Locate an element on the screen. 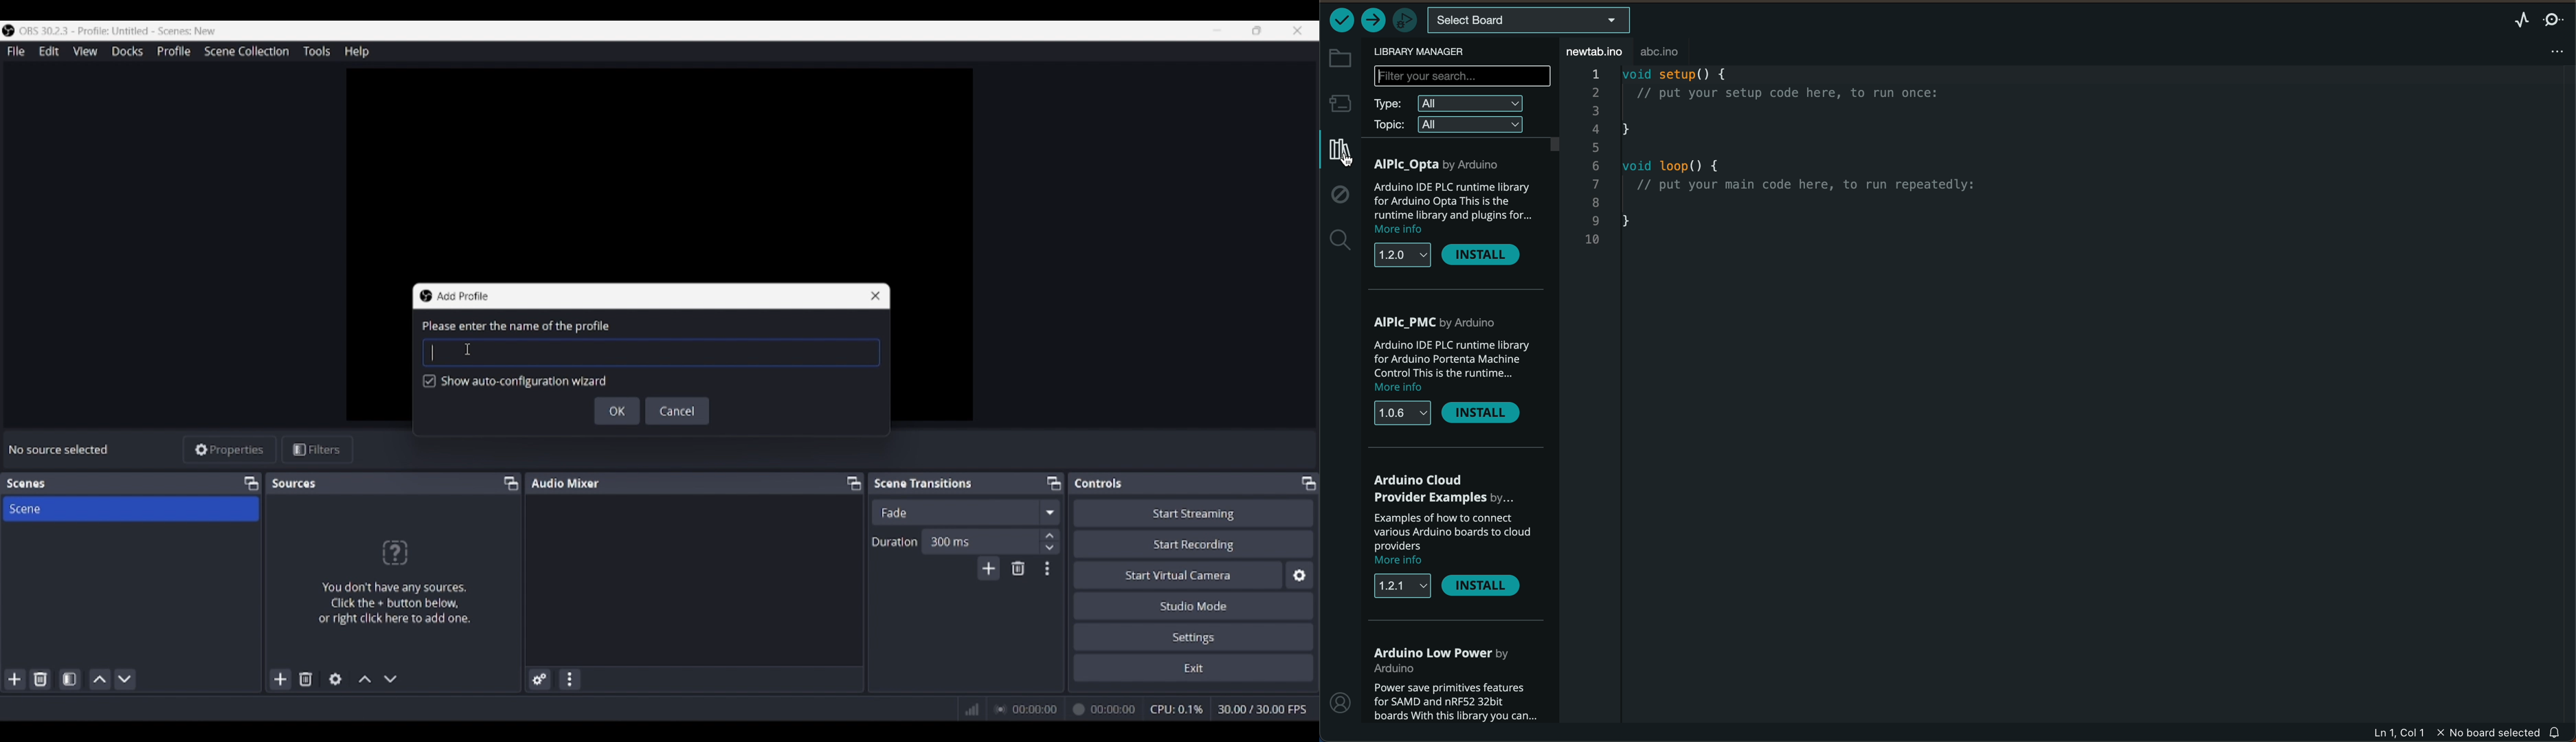  Panel title is located at coordinates (295, 483).